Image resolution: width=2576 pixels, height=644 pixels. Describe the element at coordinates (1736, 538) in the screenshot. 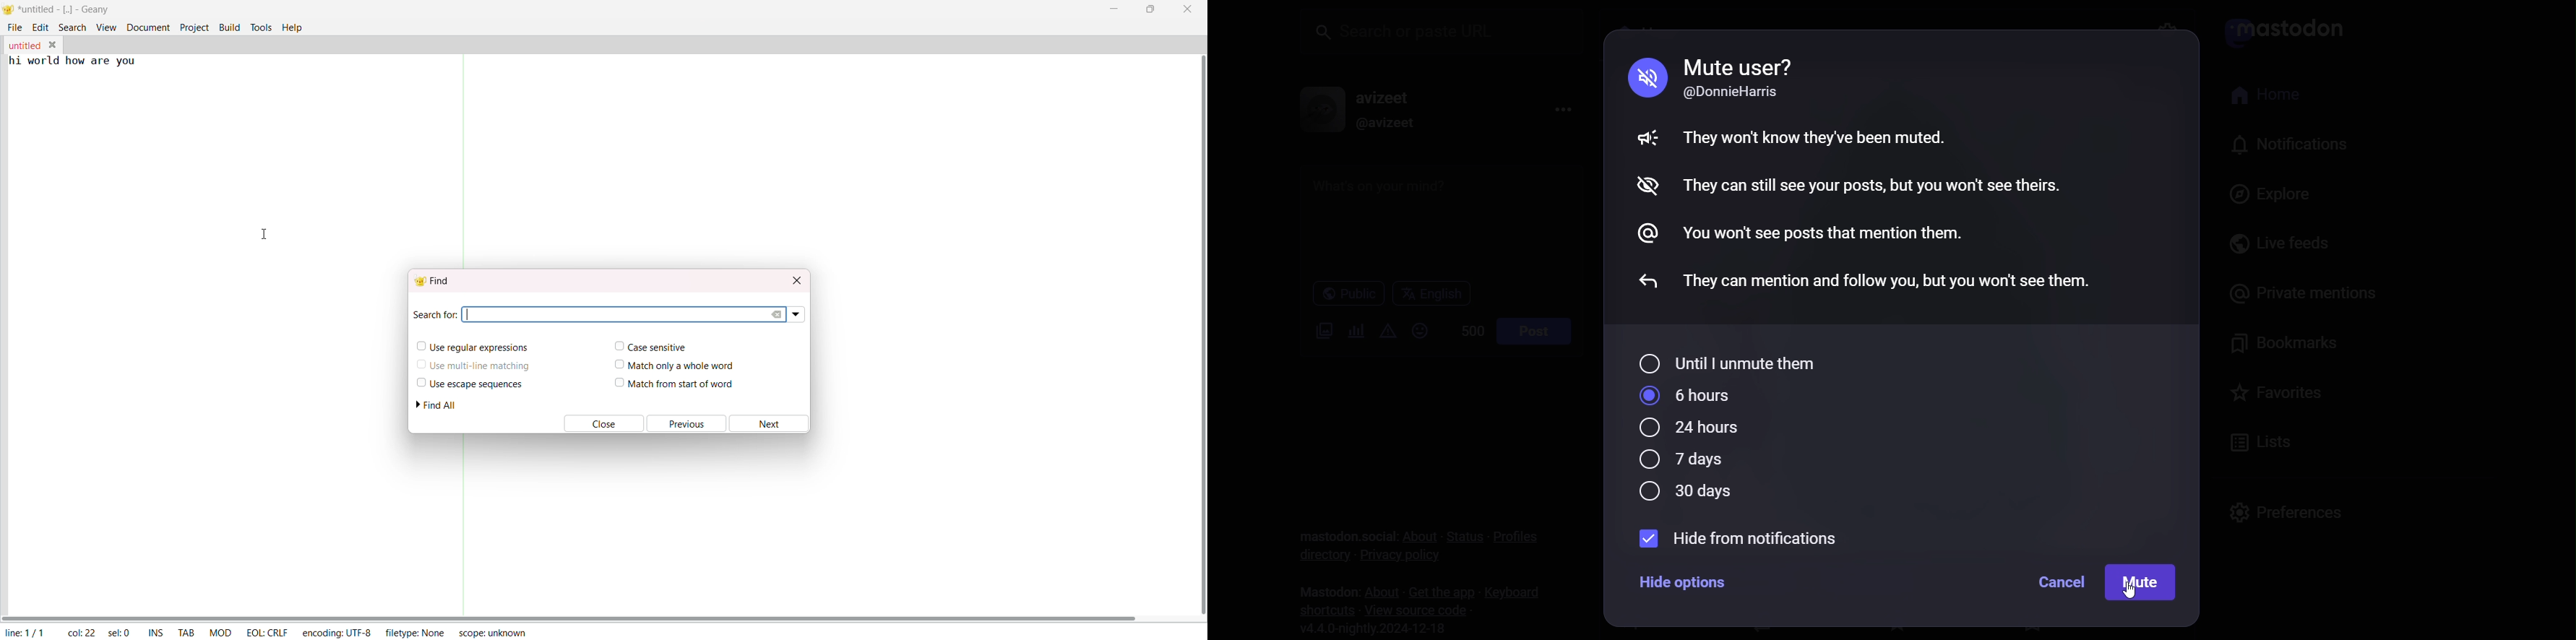

I see `hide from notification` at that location.